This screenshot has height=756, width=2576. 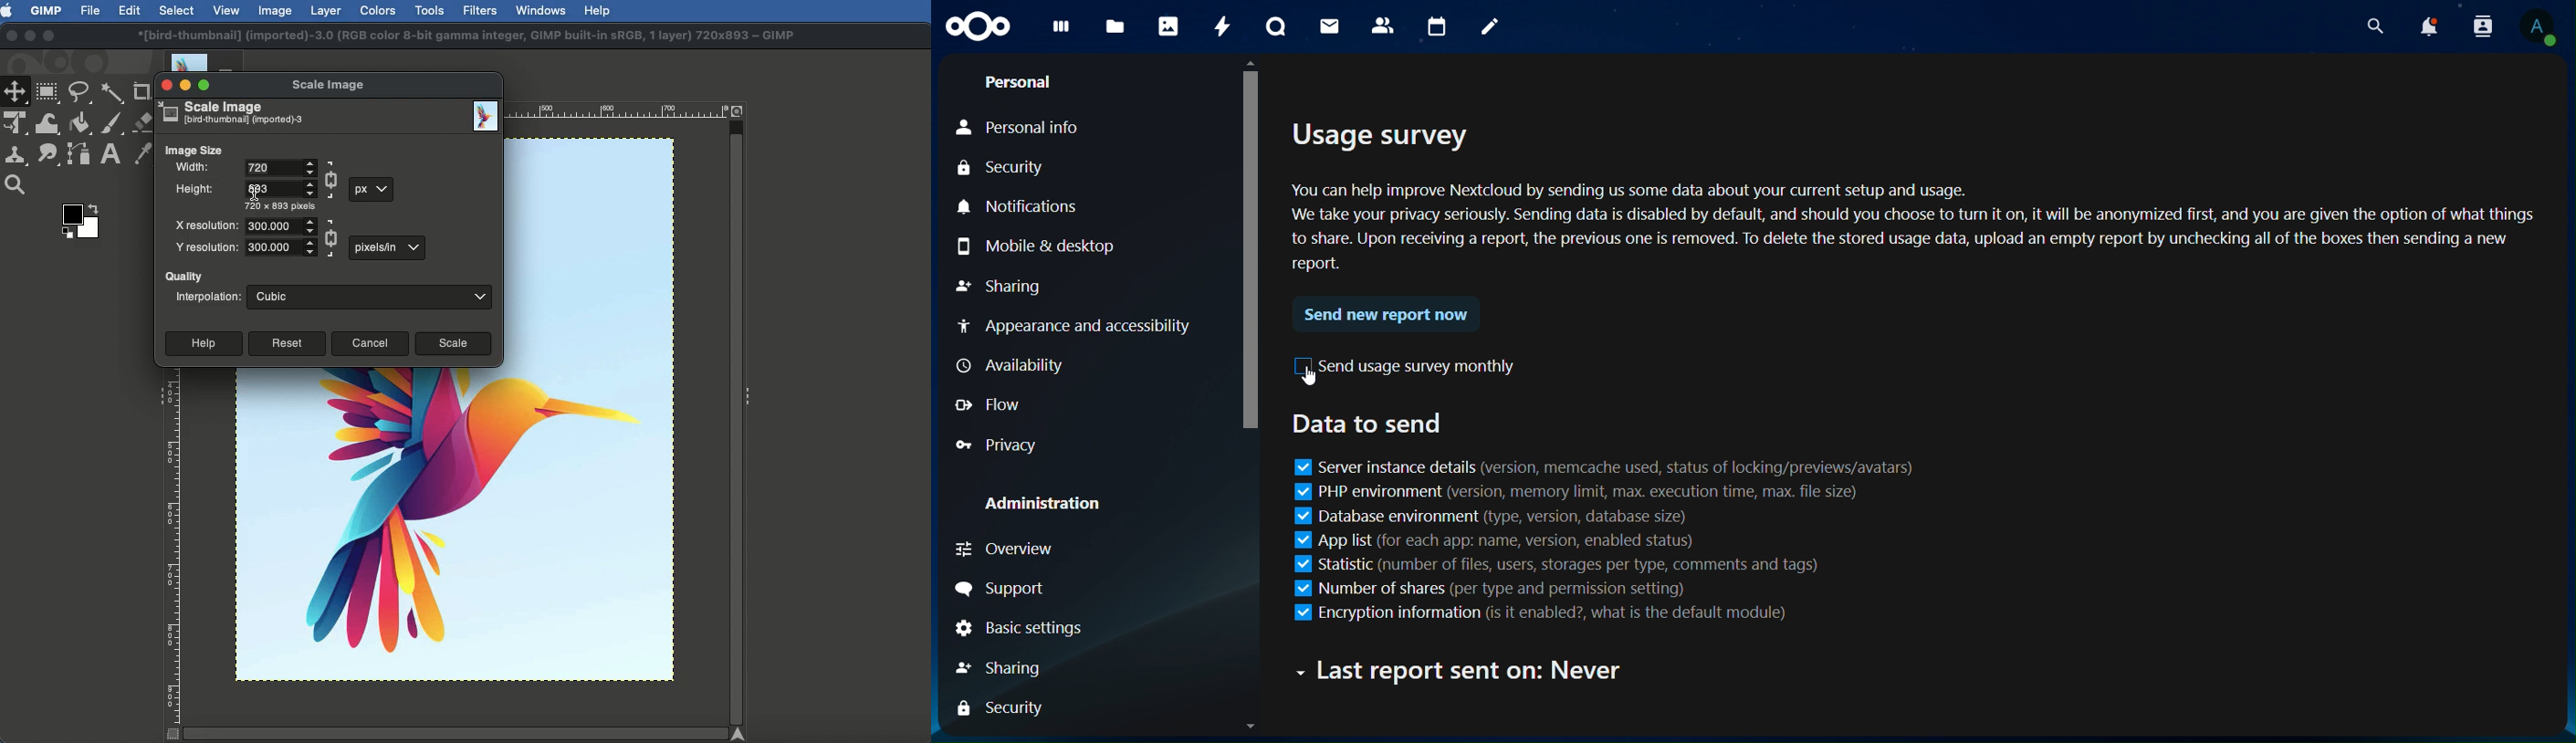 What do you see at coordinates (1073, 327) in the screenshot?
I see `Appearance and accessibility` at bounding box center [1073, 327].